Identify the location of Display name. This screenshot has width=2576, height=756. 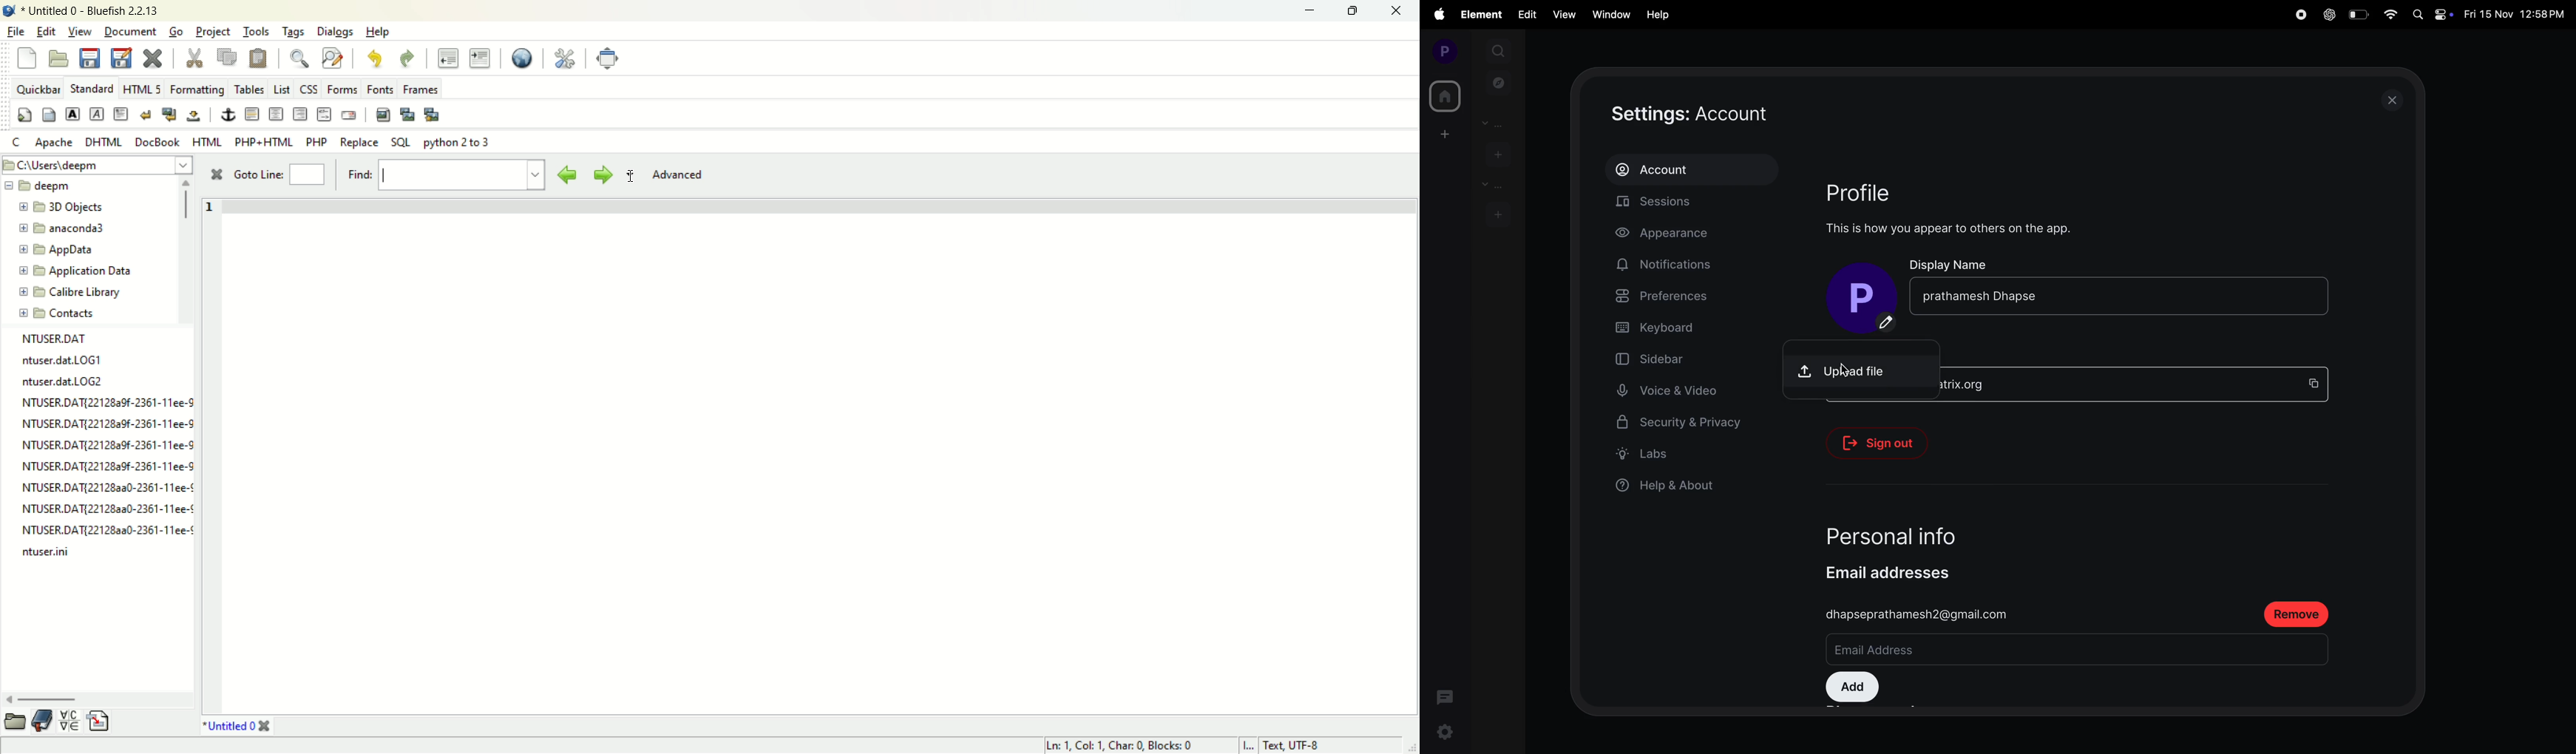
(1951, 263).